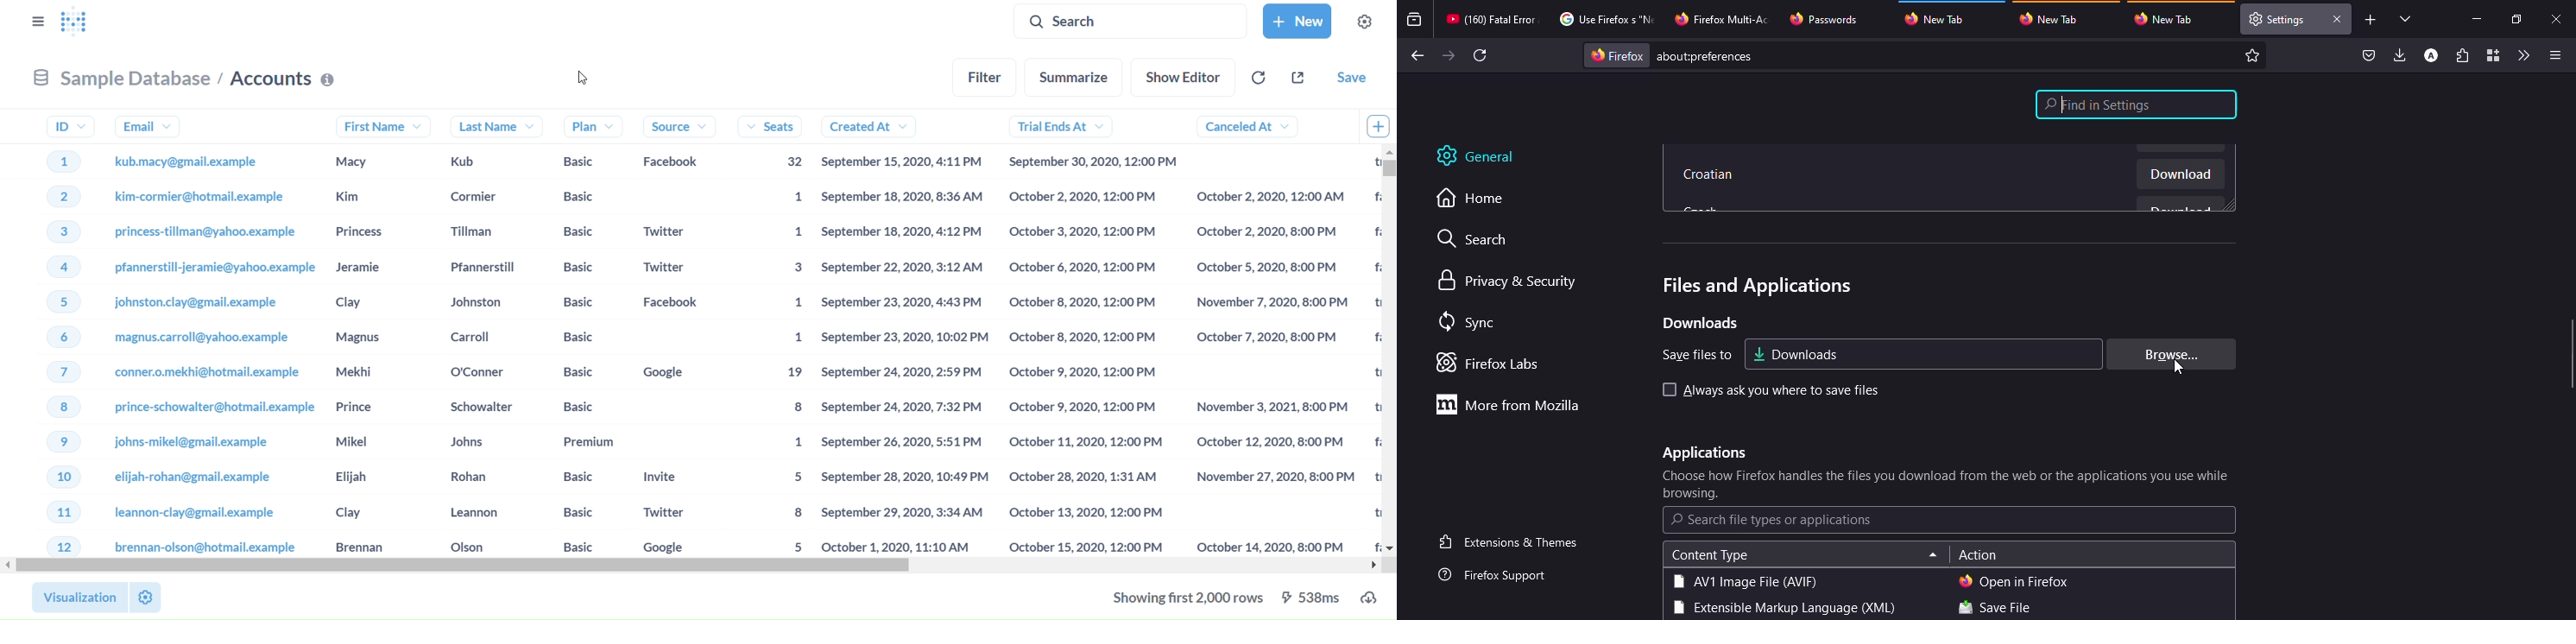 The height and width of the screenshot is (644, 2576). What do you see at coordinates (1310, 599) in the screenshot?
I see `538ms` at bounding box center [1310, 599].